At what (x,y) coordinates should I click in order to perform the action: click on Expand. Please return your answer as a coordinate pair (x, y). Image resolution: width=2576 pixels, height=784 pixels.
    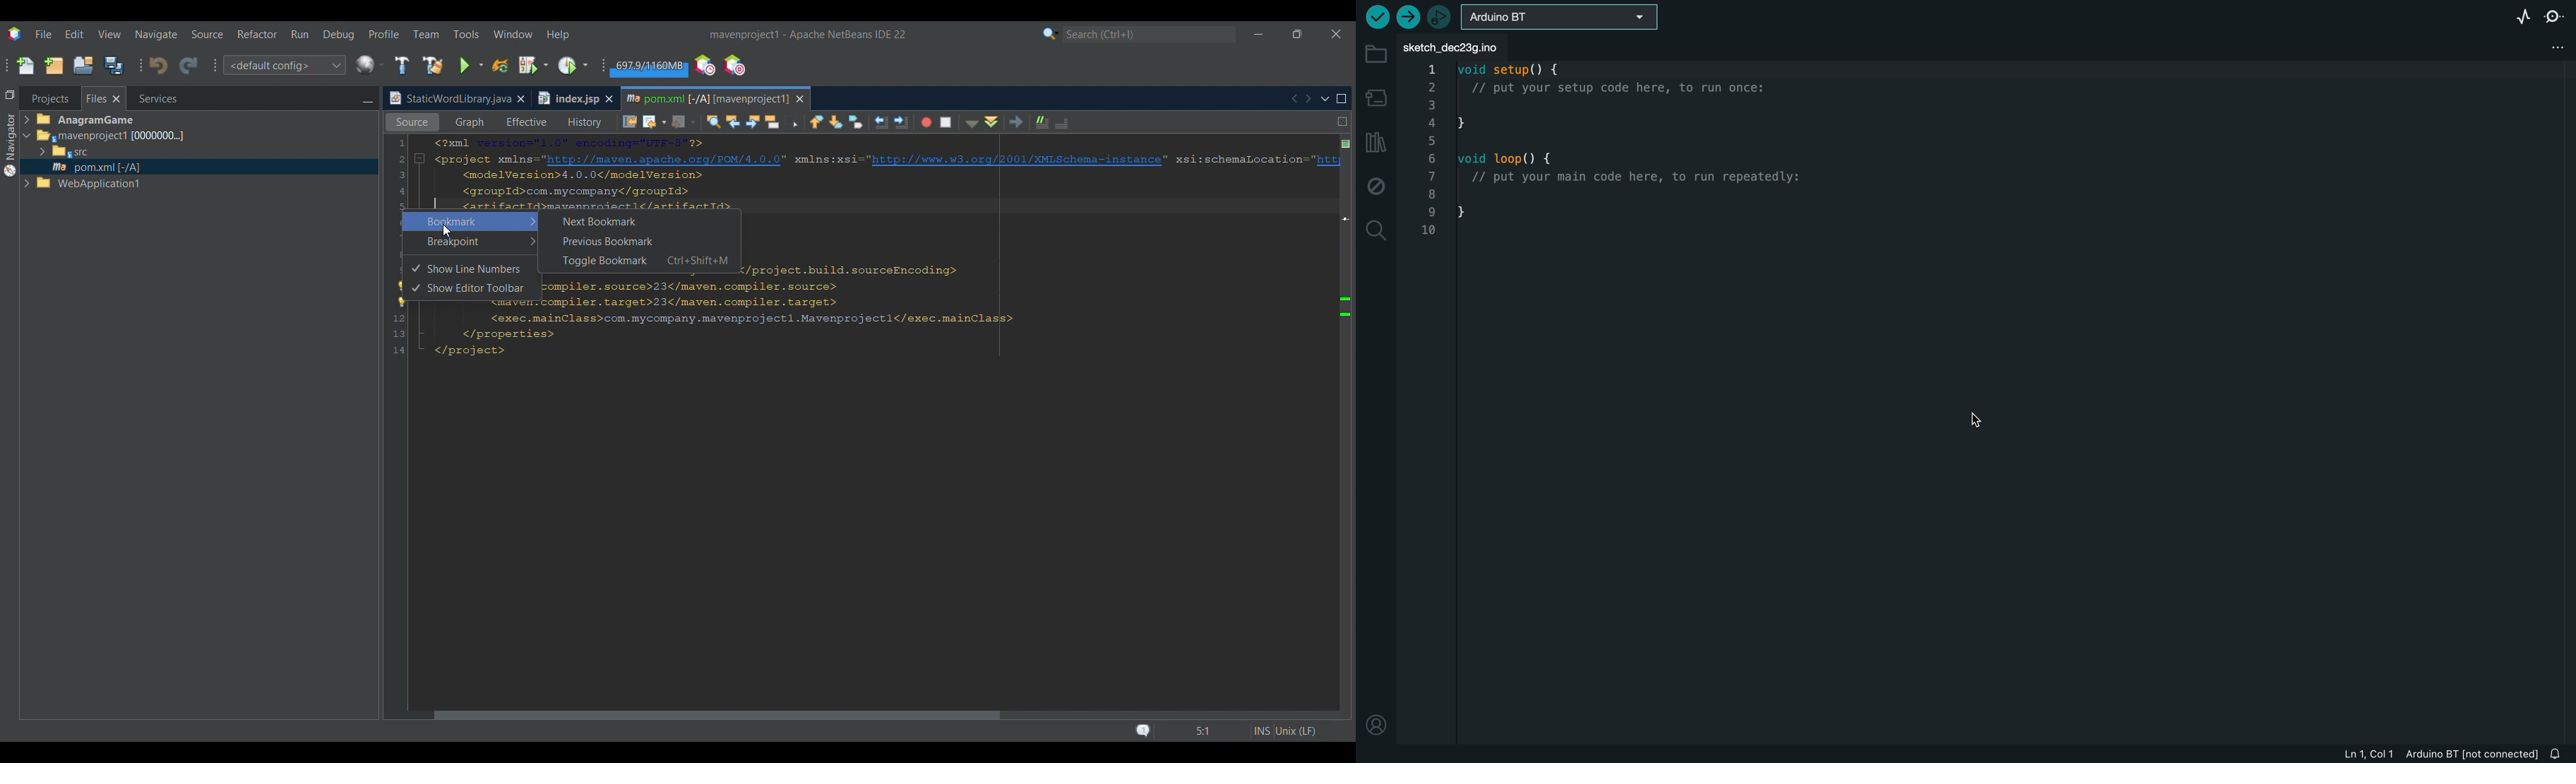
    Looking at the image, I should click on (29, 154).